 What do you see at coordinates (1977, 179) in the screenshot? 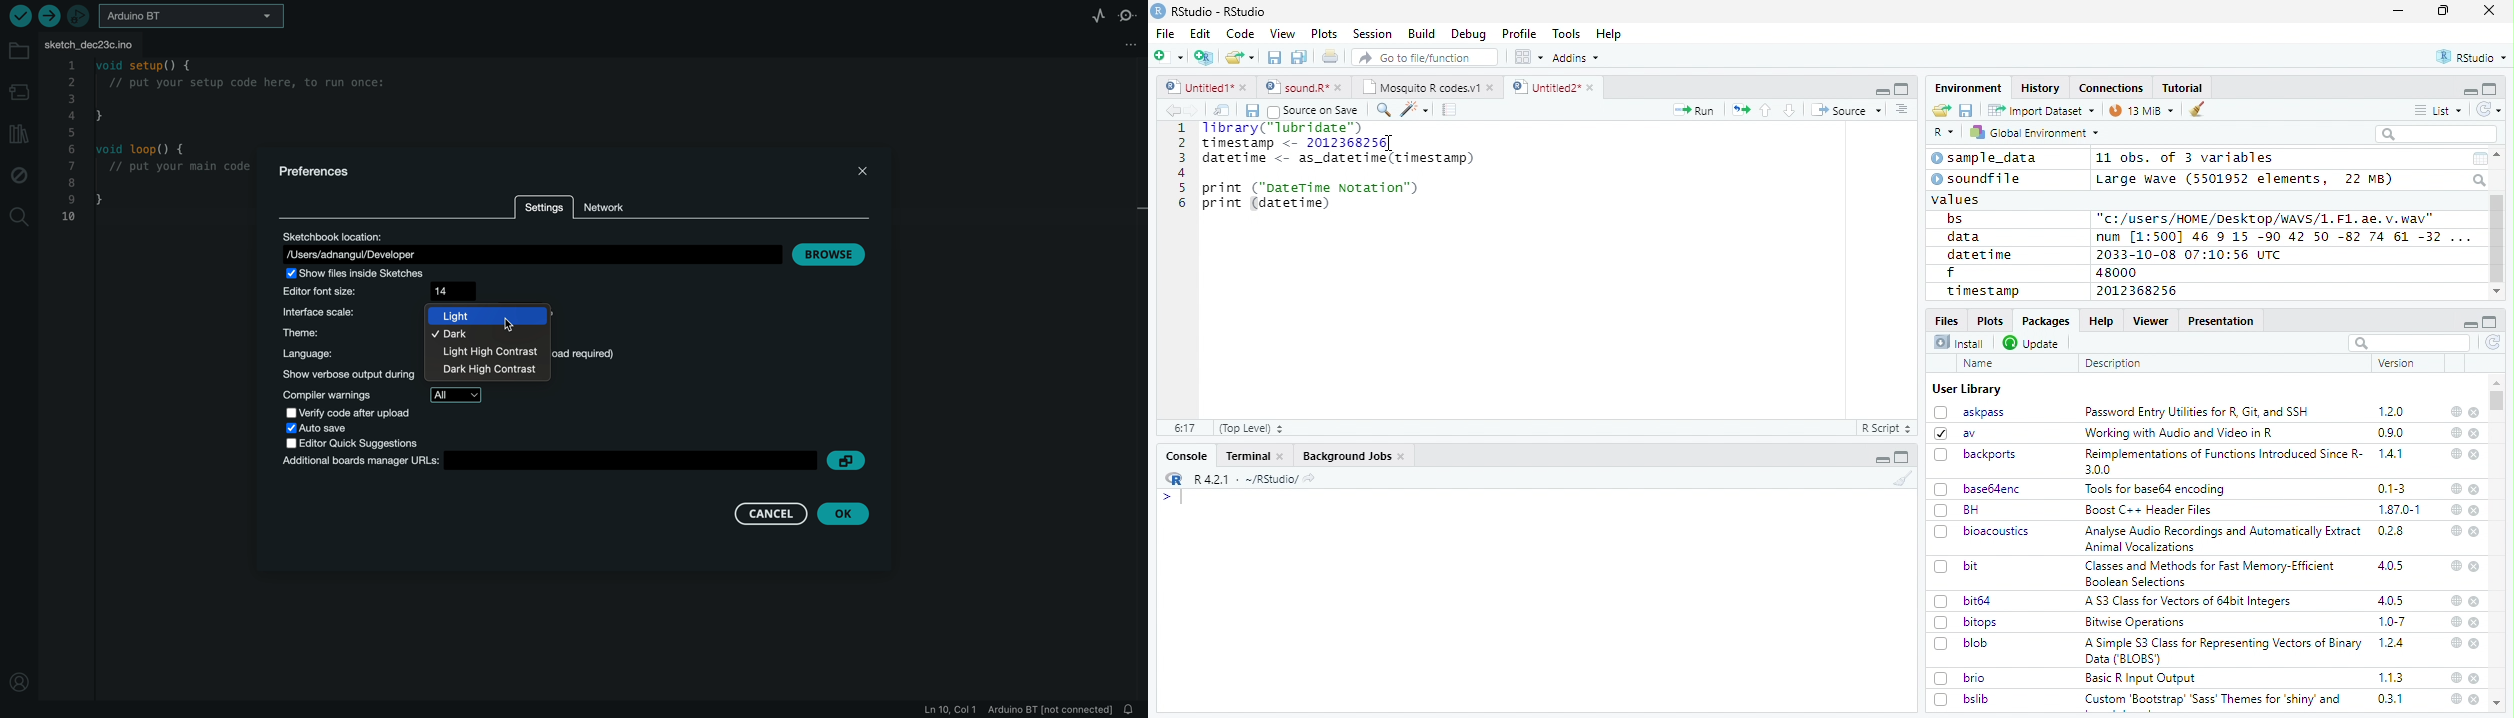
I see `soundfile` at bounding box center [1977, 179].